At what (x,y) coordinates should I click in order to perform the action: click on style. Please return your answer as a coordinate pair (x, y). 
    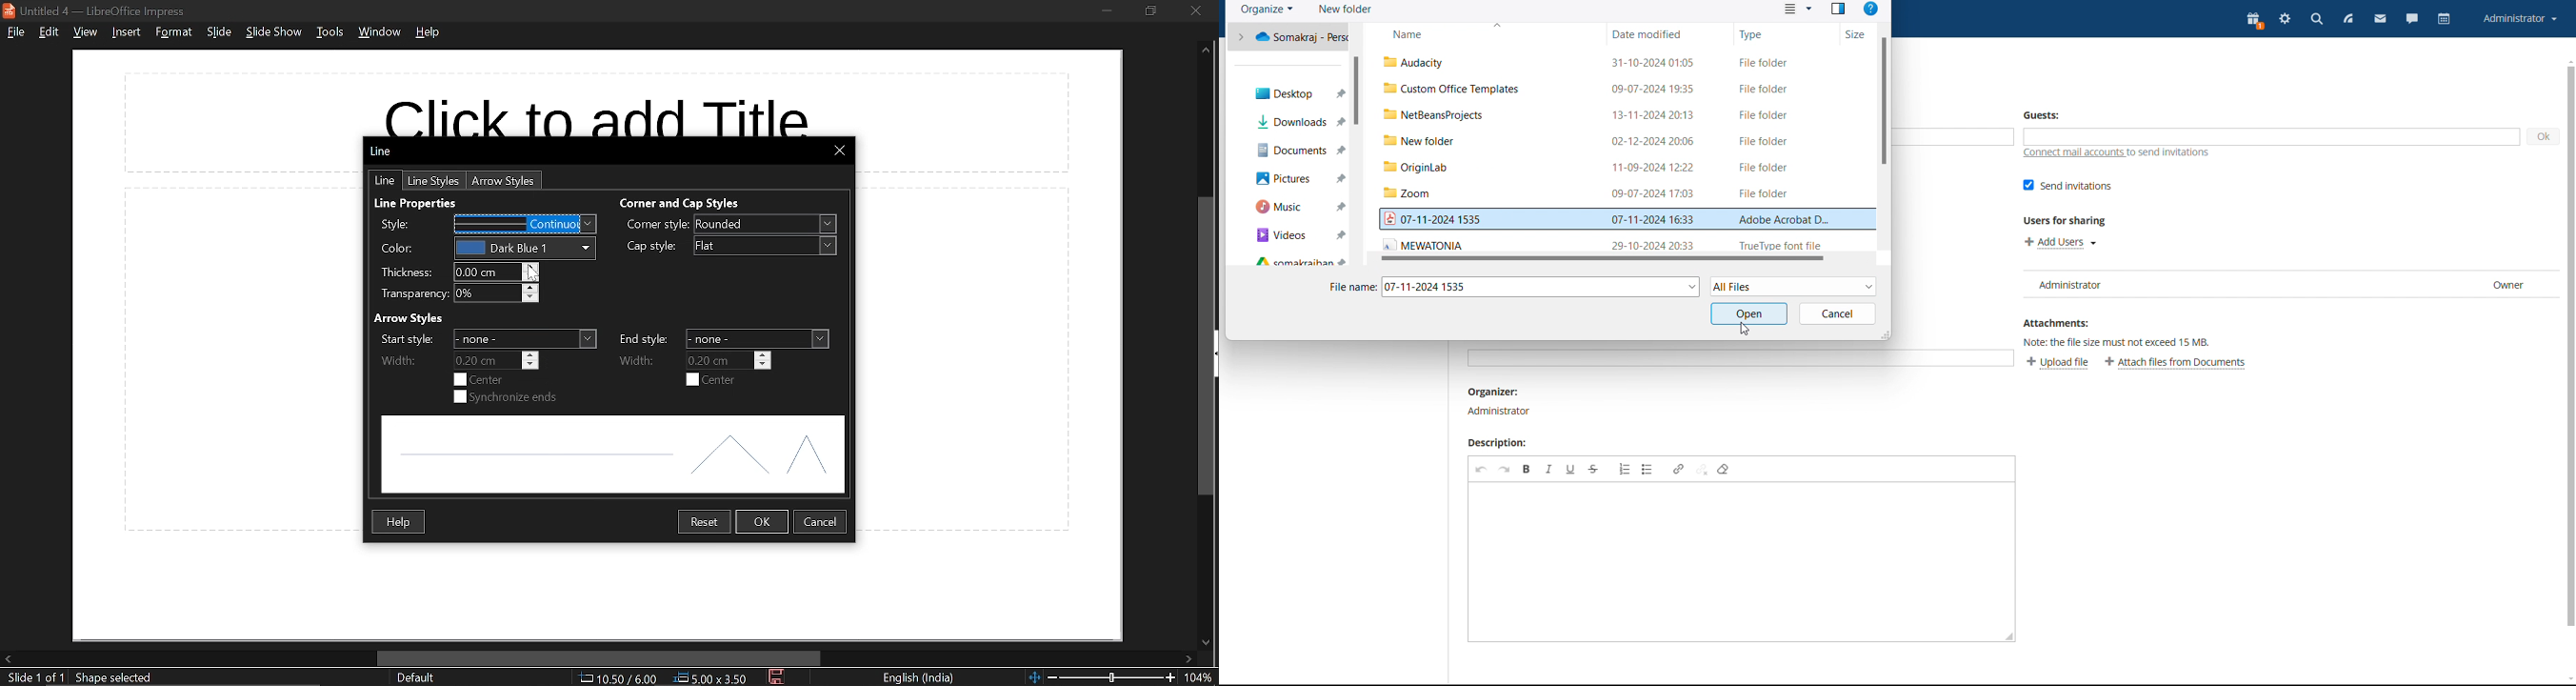
    Looking at the image, I should click on (526, 224).